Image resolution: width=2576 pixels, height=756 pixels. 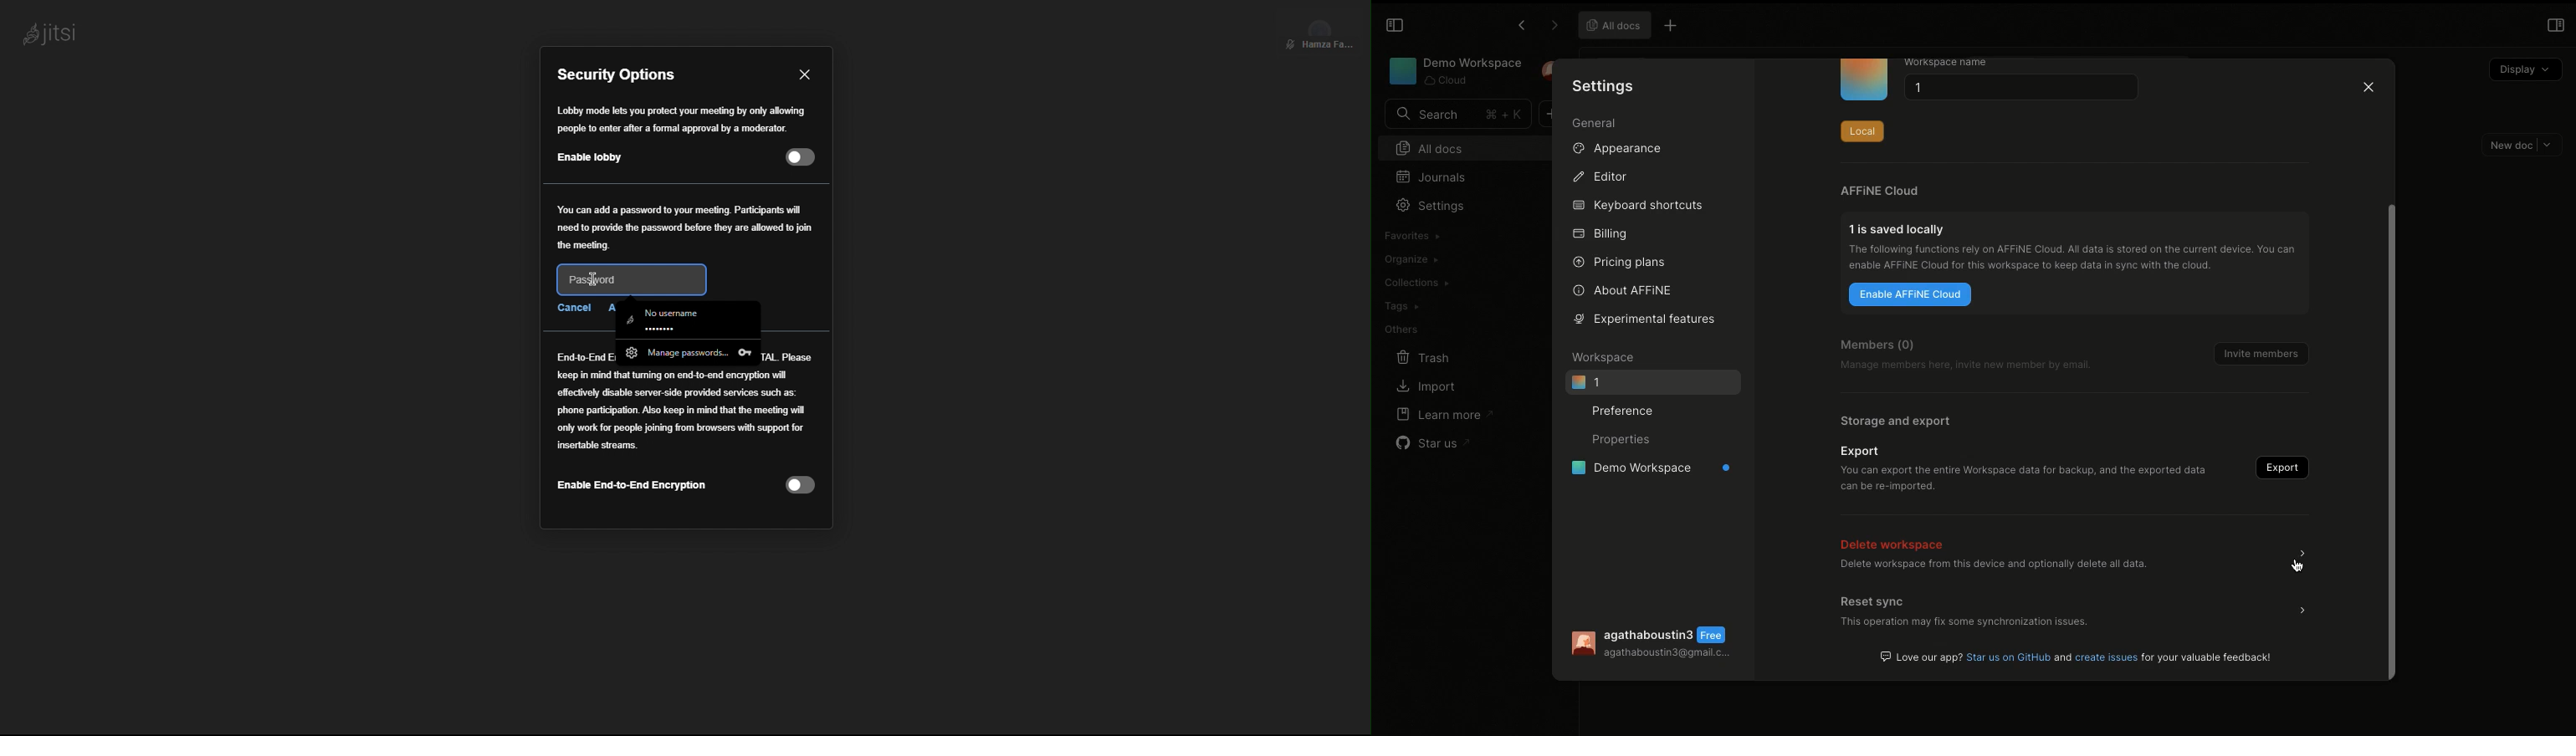 What do you see at coordinates (1911, 295) in the screenshot?
I see `Enable AFFINE cloud` at bounding box center [1911, 295].